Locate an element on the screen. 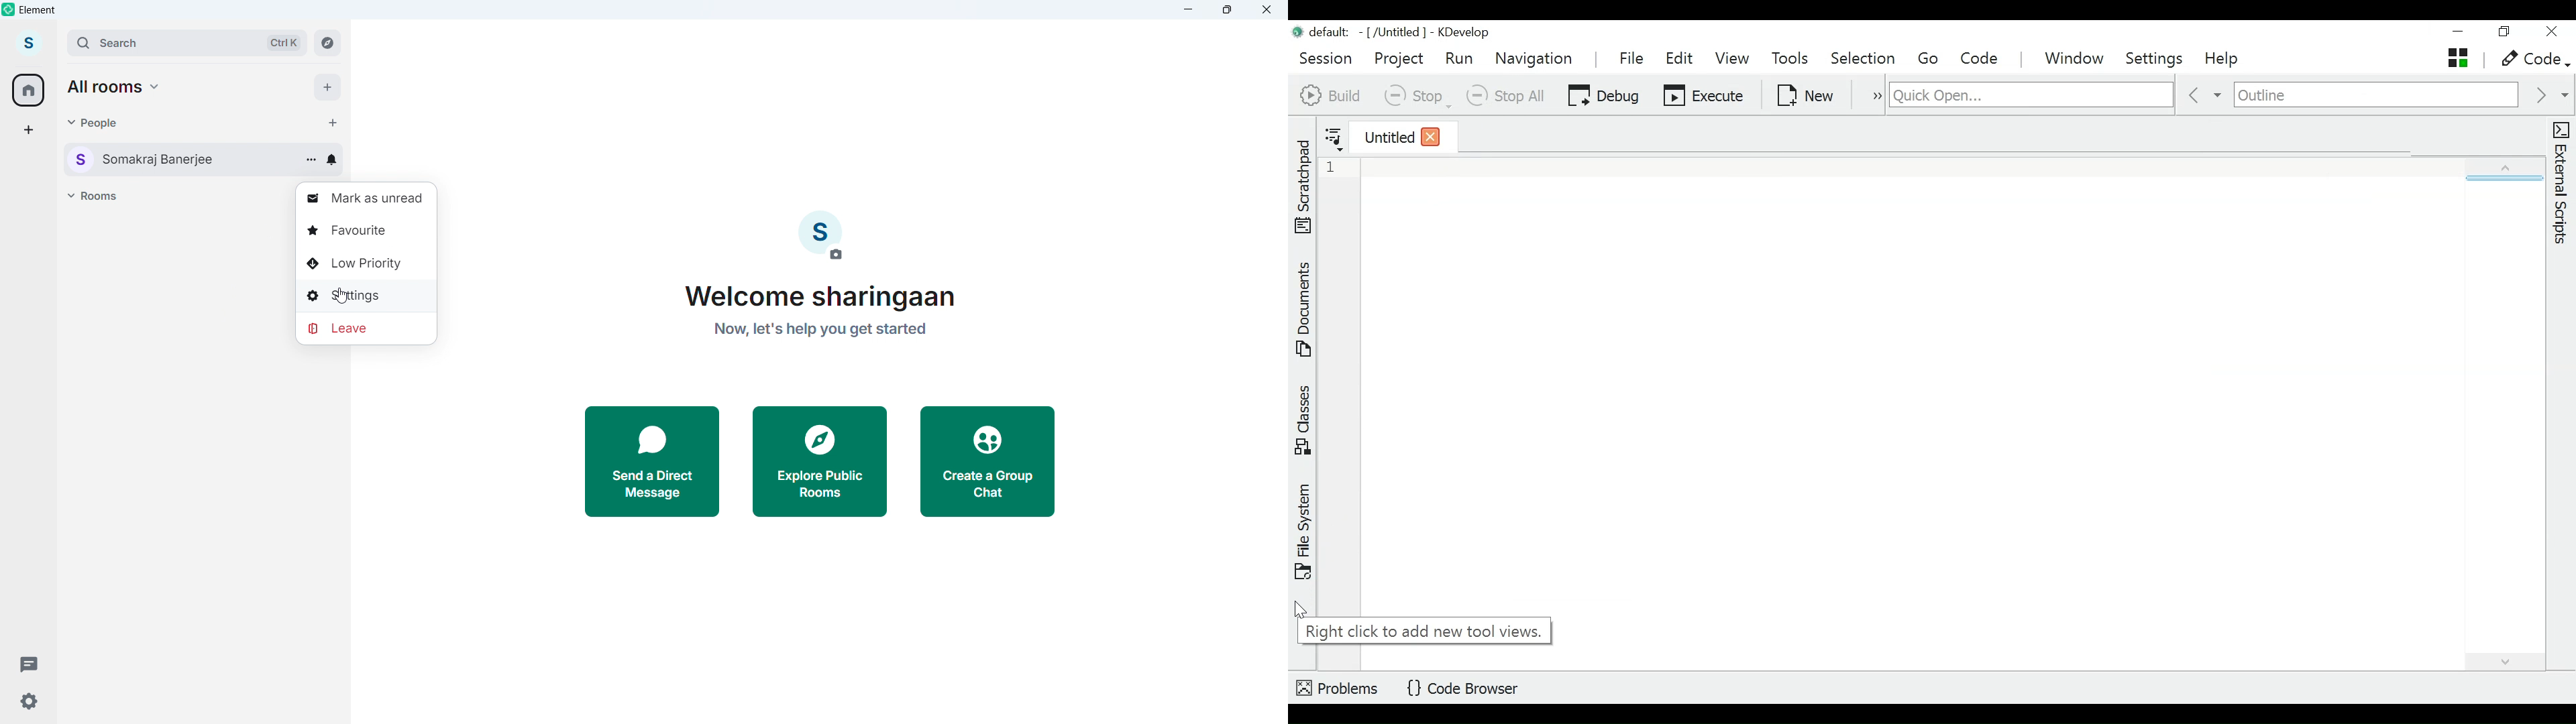 Image resolution: width=2576 pixels, height=728 pixels. Settings  is located at coordinates (366, 296).